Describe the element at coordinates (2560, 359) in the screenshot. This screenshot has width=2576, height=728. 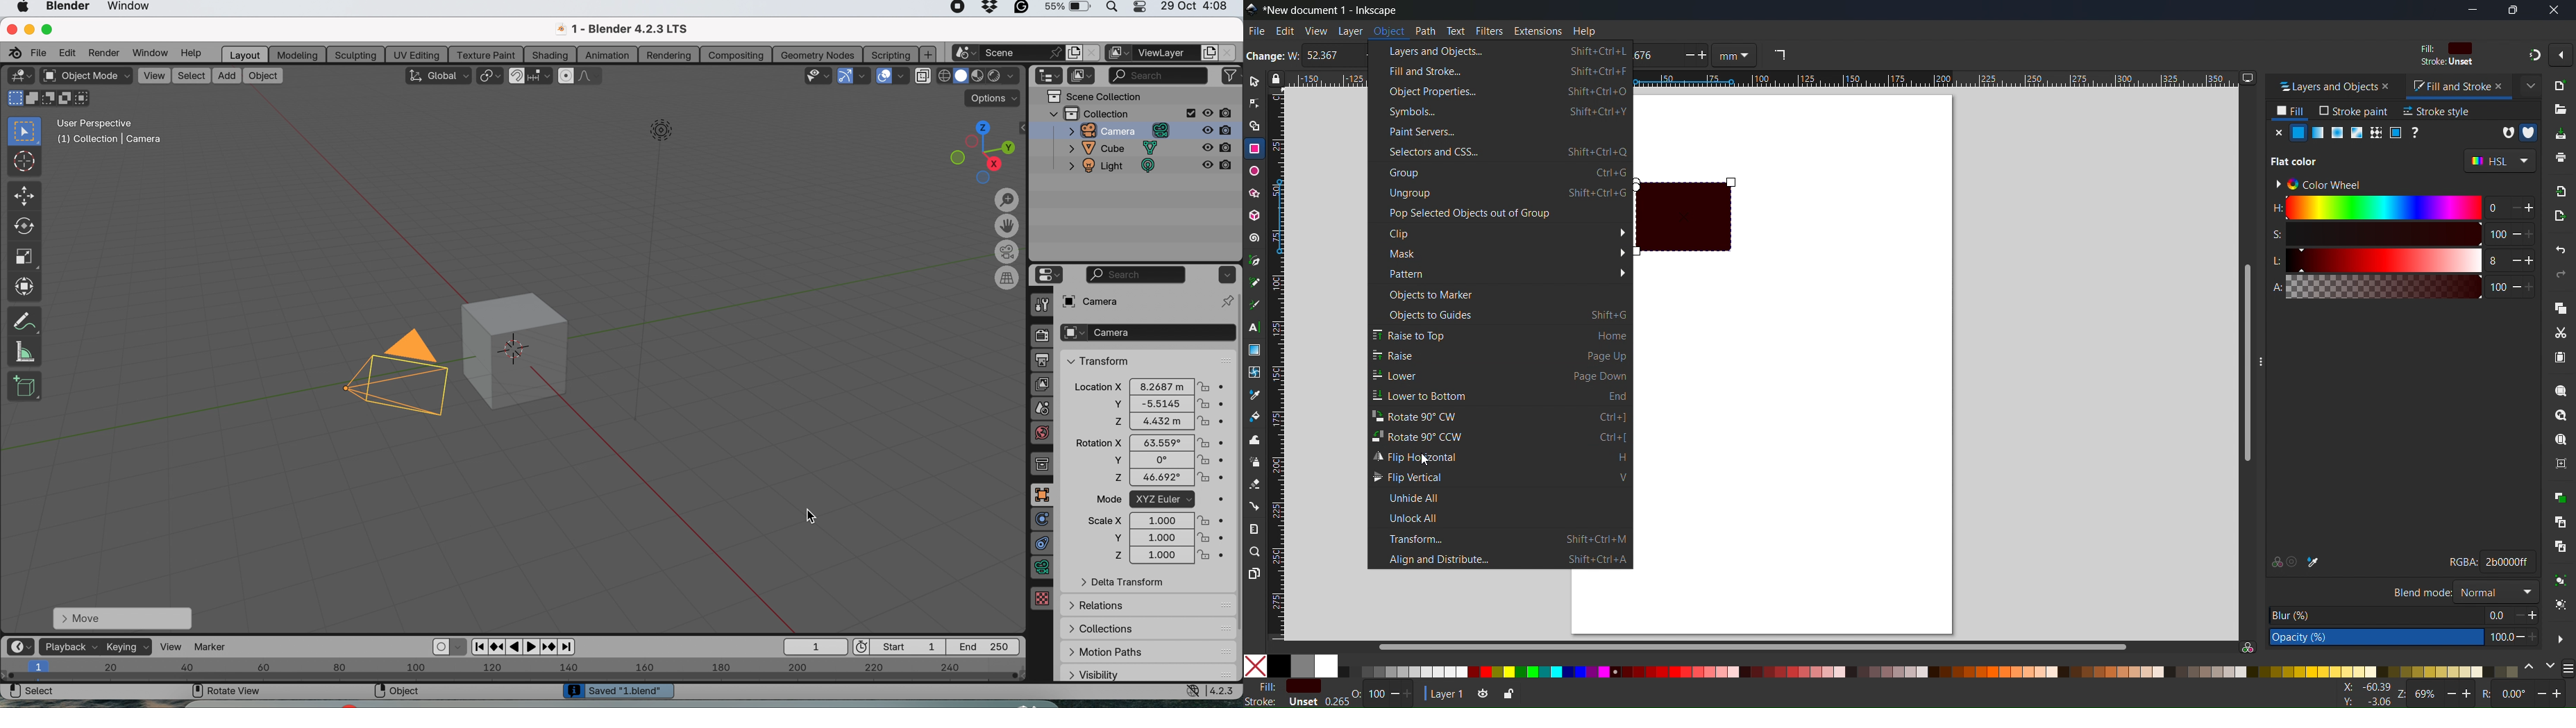
I see `Paste` at that location.